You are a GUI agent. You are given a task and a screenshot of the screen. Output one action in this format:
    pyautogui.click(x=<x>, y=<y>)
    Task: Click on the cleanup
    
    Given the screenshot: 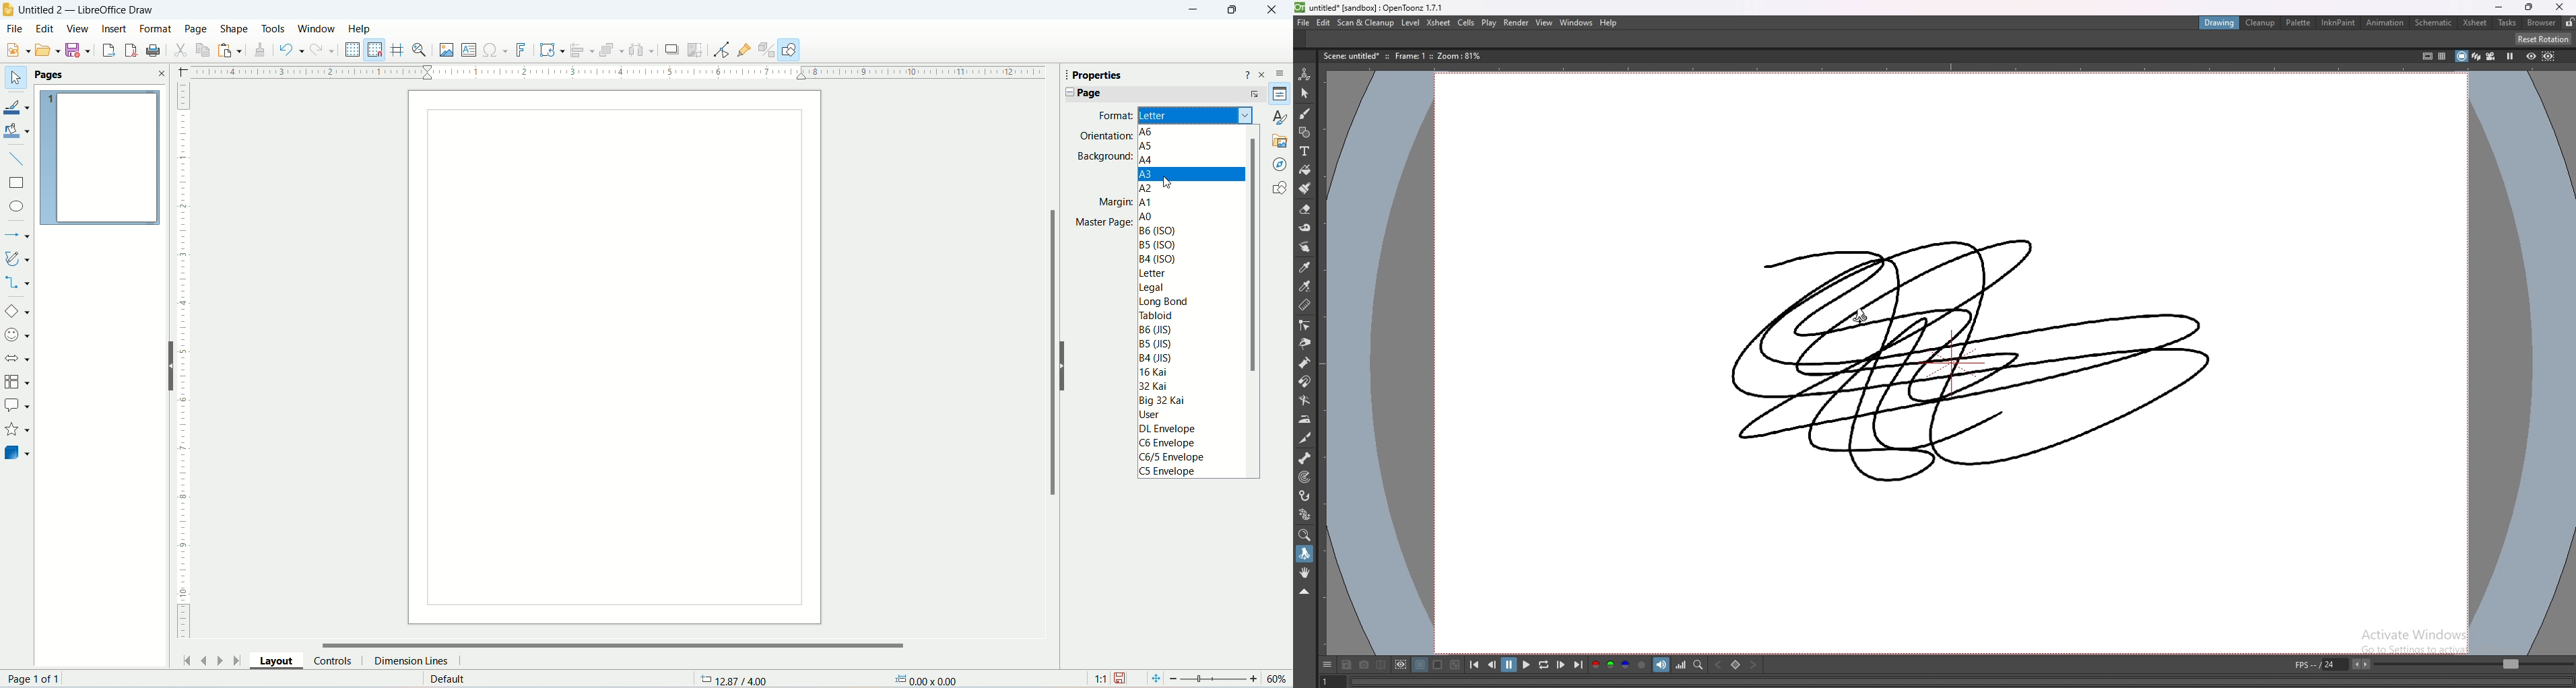 What is the action you would take?
    pyautogui.click(x=2261, y=22)
    